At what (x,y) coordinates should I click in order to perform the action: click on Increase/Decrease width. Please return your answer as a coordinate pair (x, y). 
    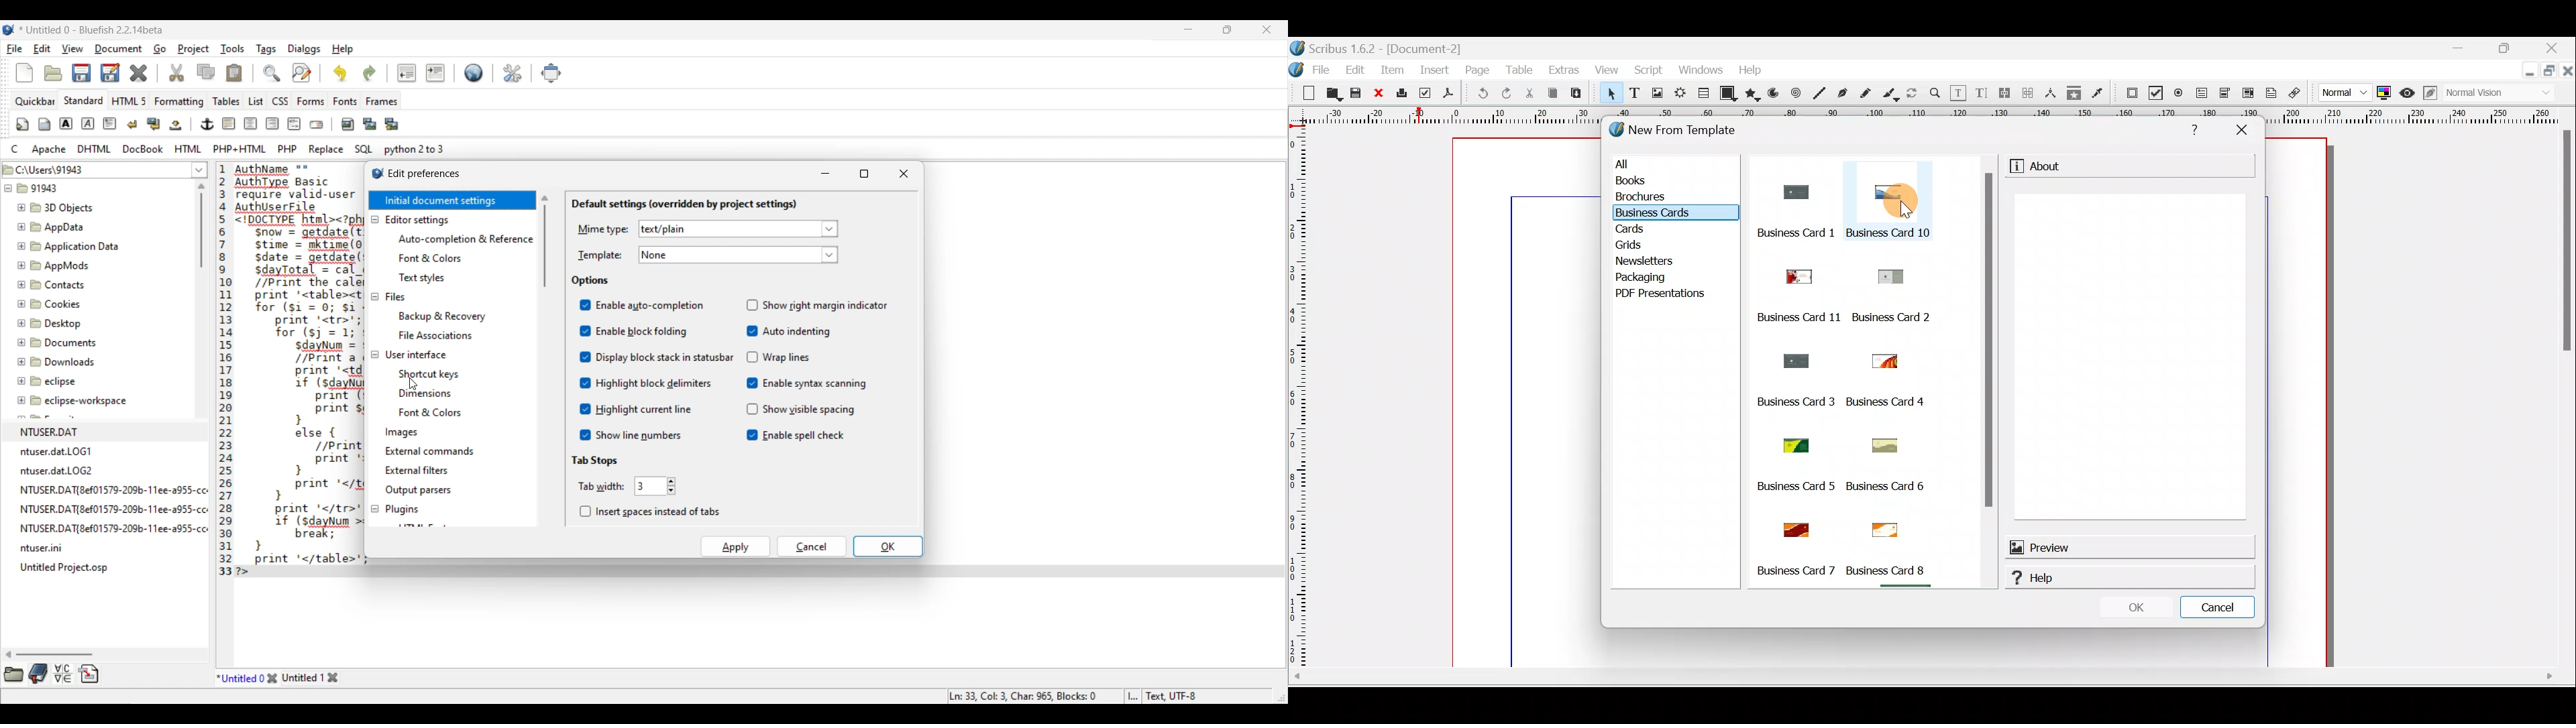
    Looking at the image, I should click on (672, 486).